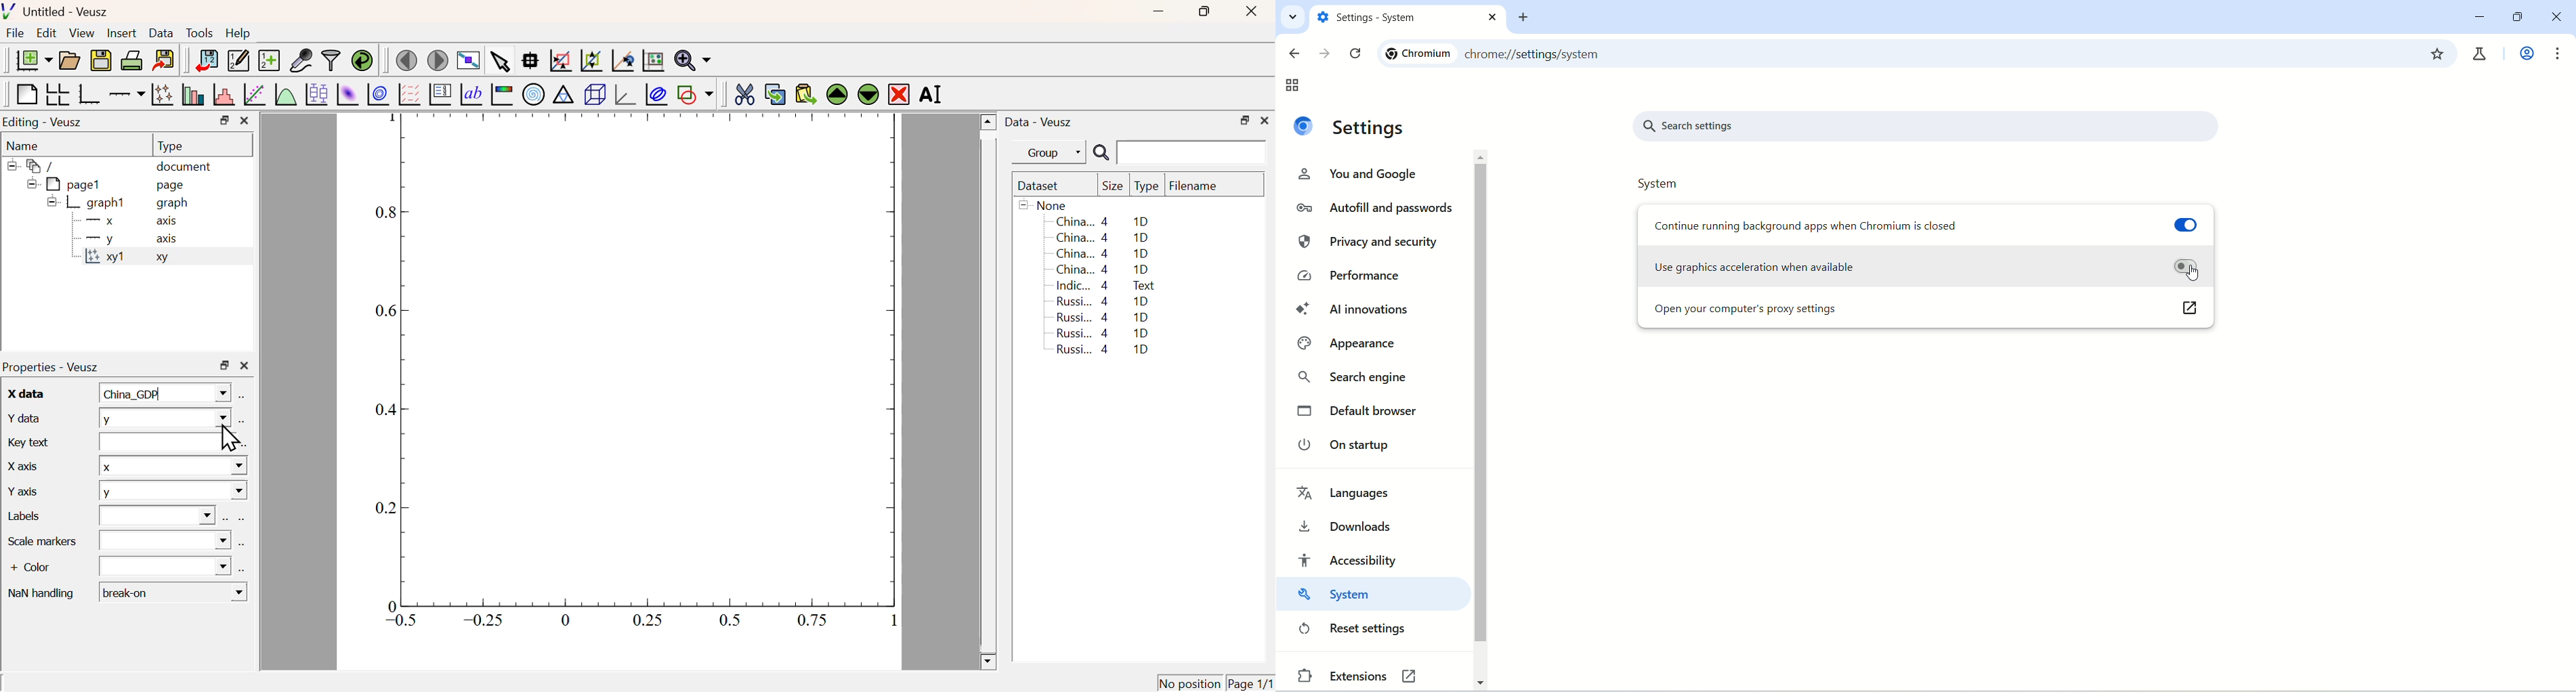 The width and height of the screenshot is (2576, 700). I want to click on performance, so click(1347, 277).